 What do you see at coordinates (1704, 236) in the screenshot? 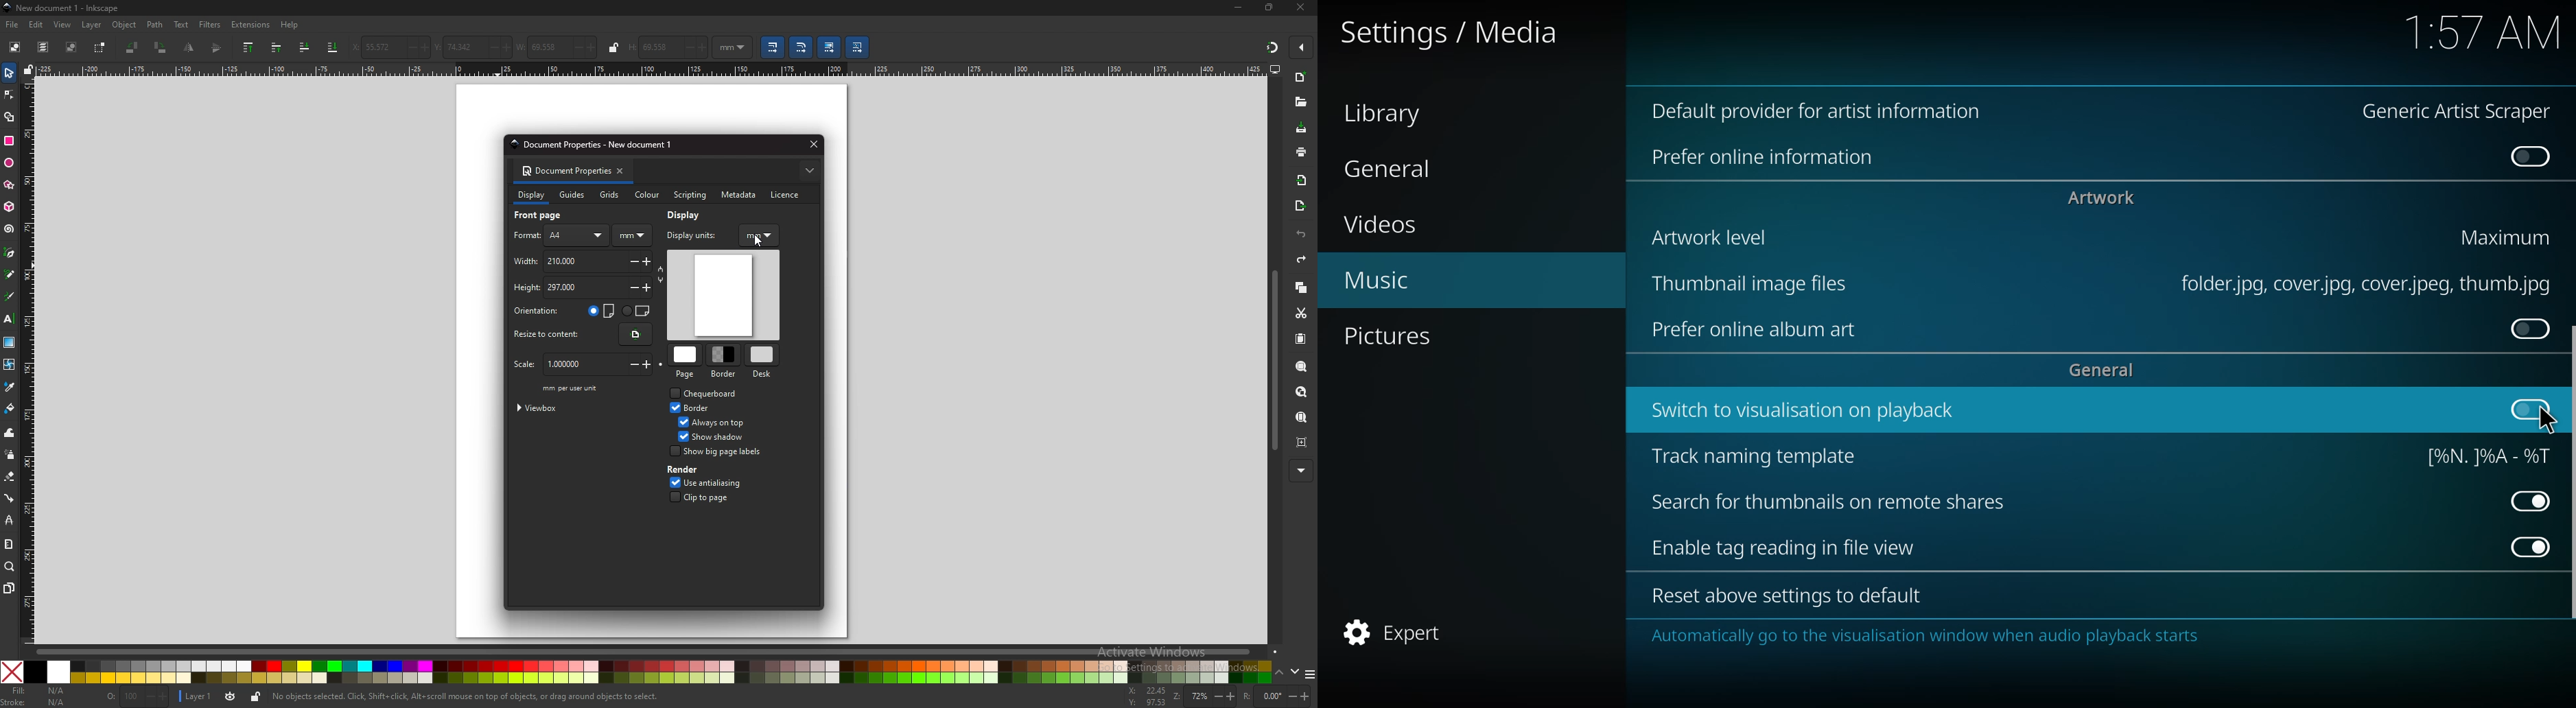
I see `artwork level` at bounding box center [1704, 236].